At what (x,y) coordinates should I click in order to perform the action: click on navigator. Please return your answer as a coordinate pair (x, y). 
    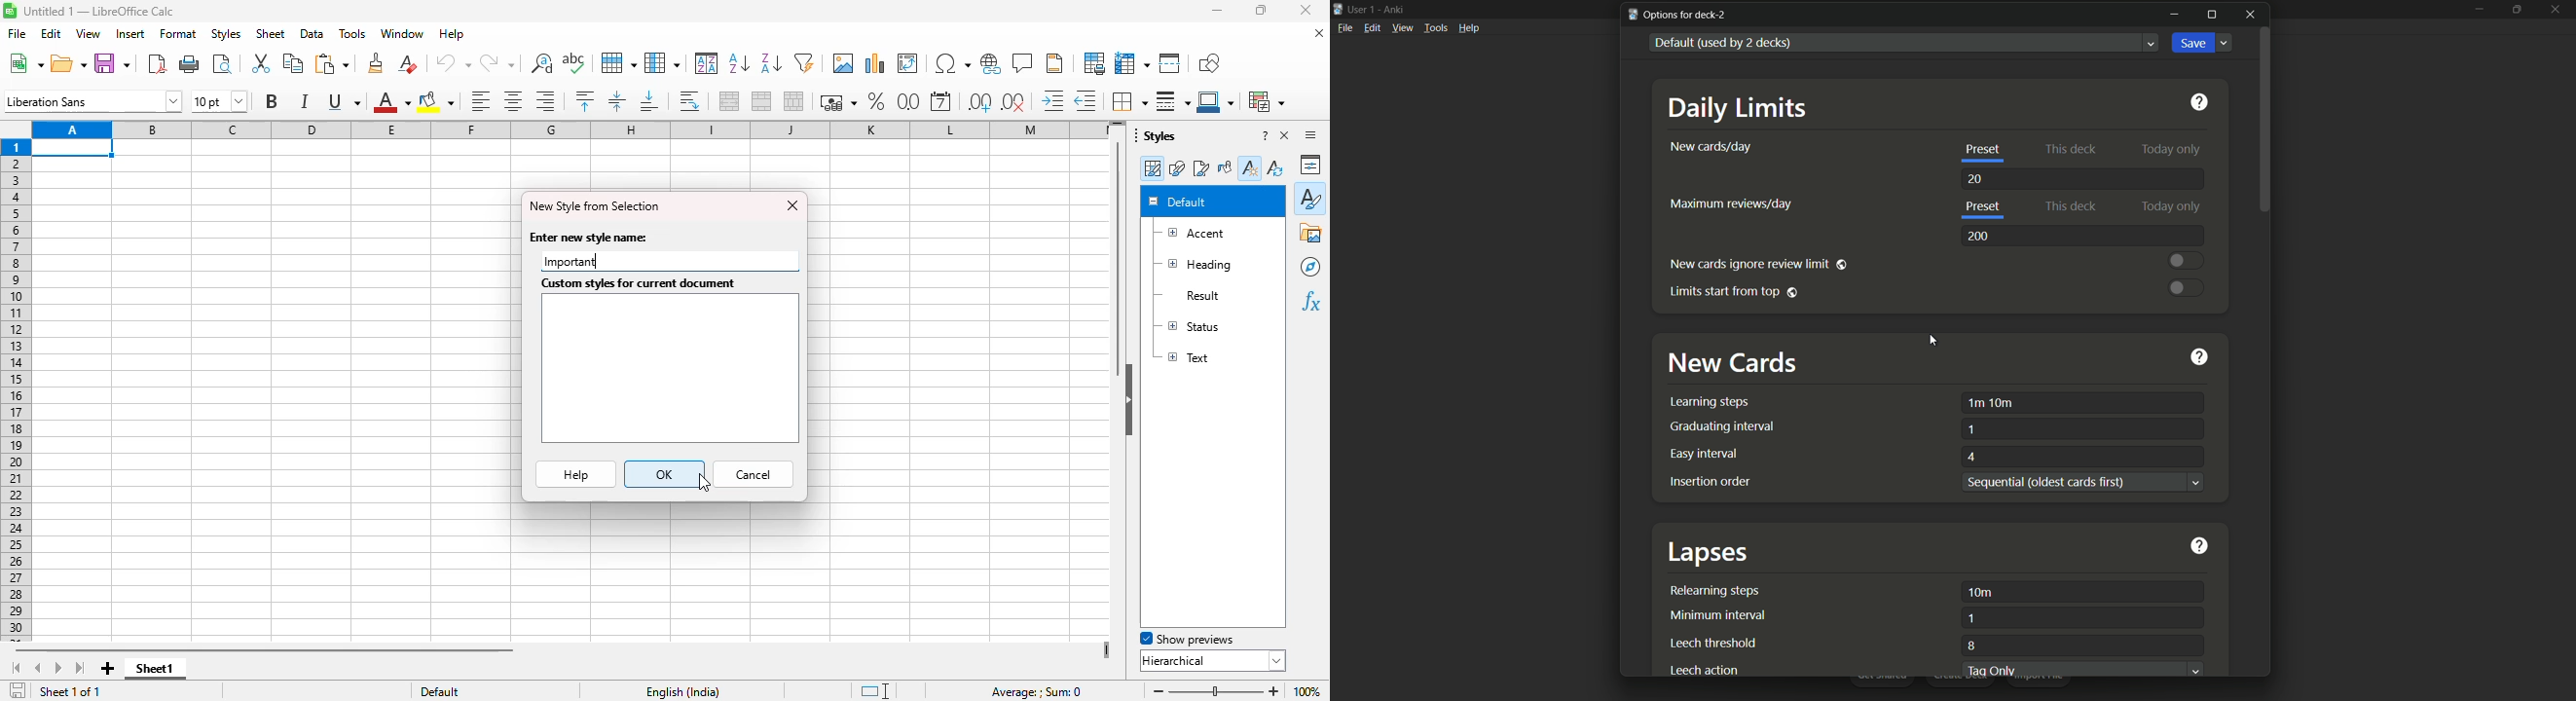
    Looking at the image, I should click on (1310, 267).